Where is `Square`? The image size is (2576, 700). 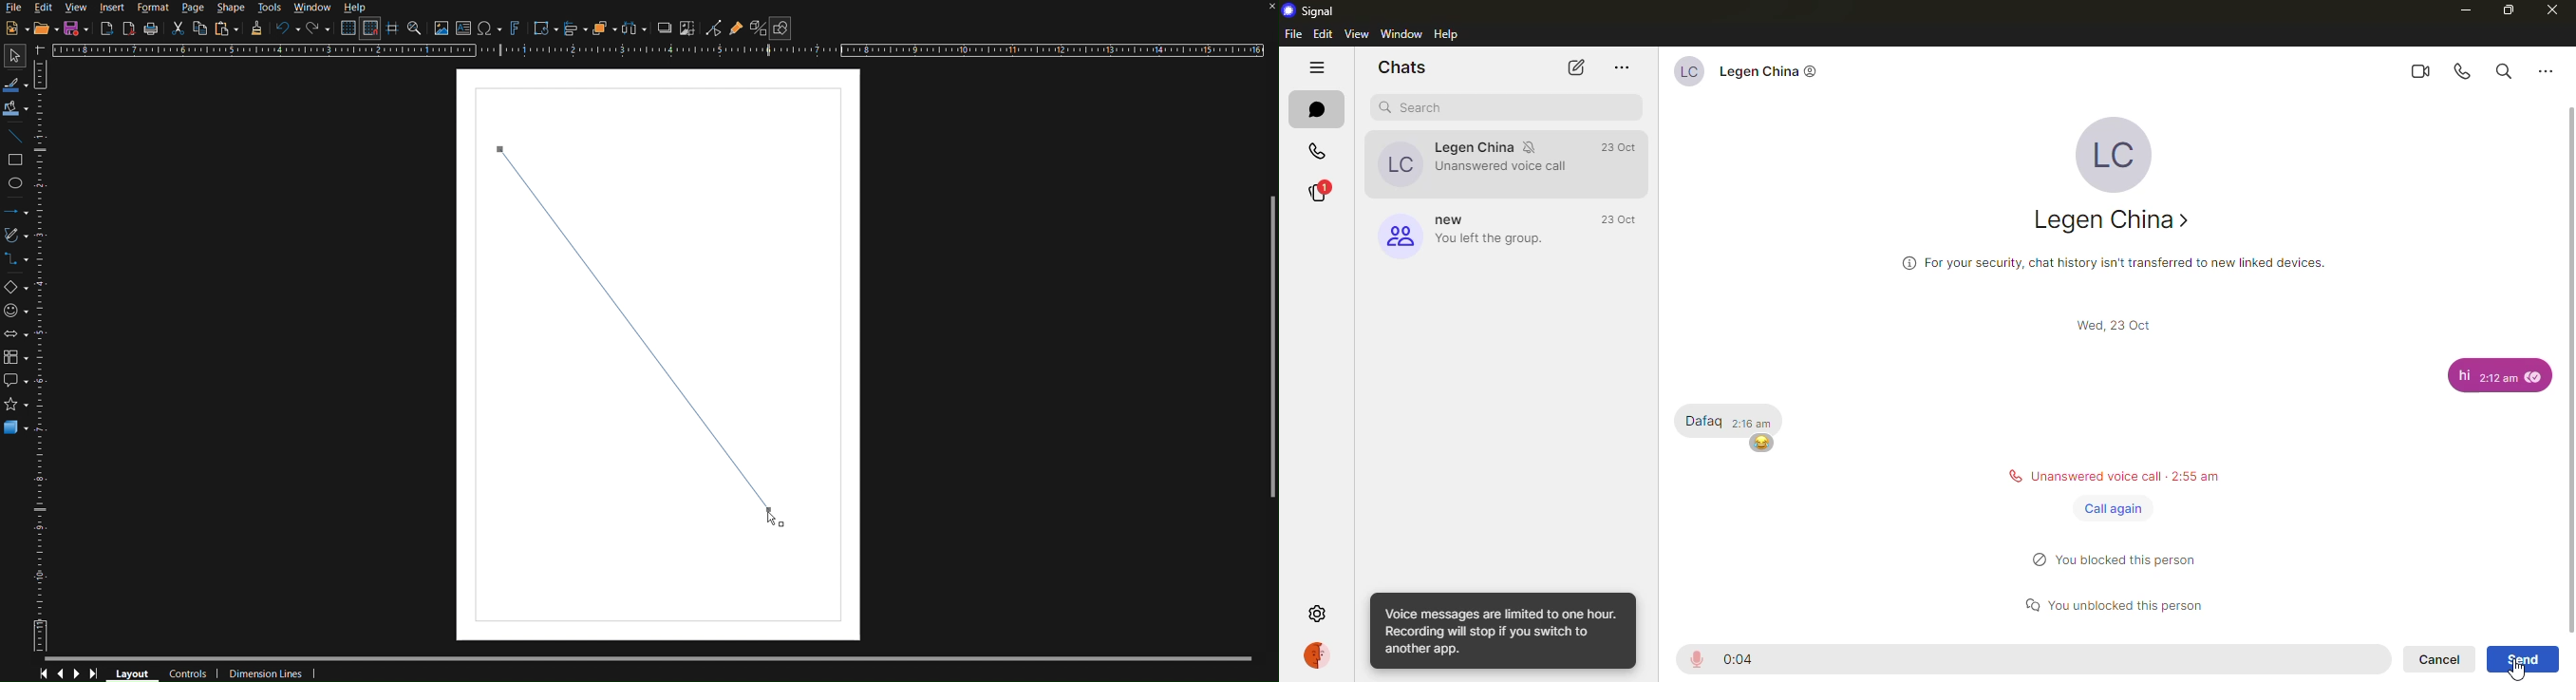 Square is located at coordinates (16, 162).